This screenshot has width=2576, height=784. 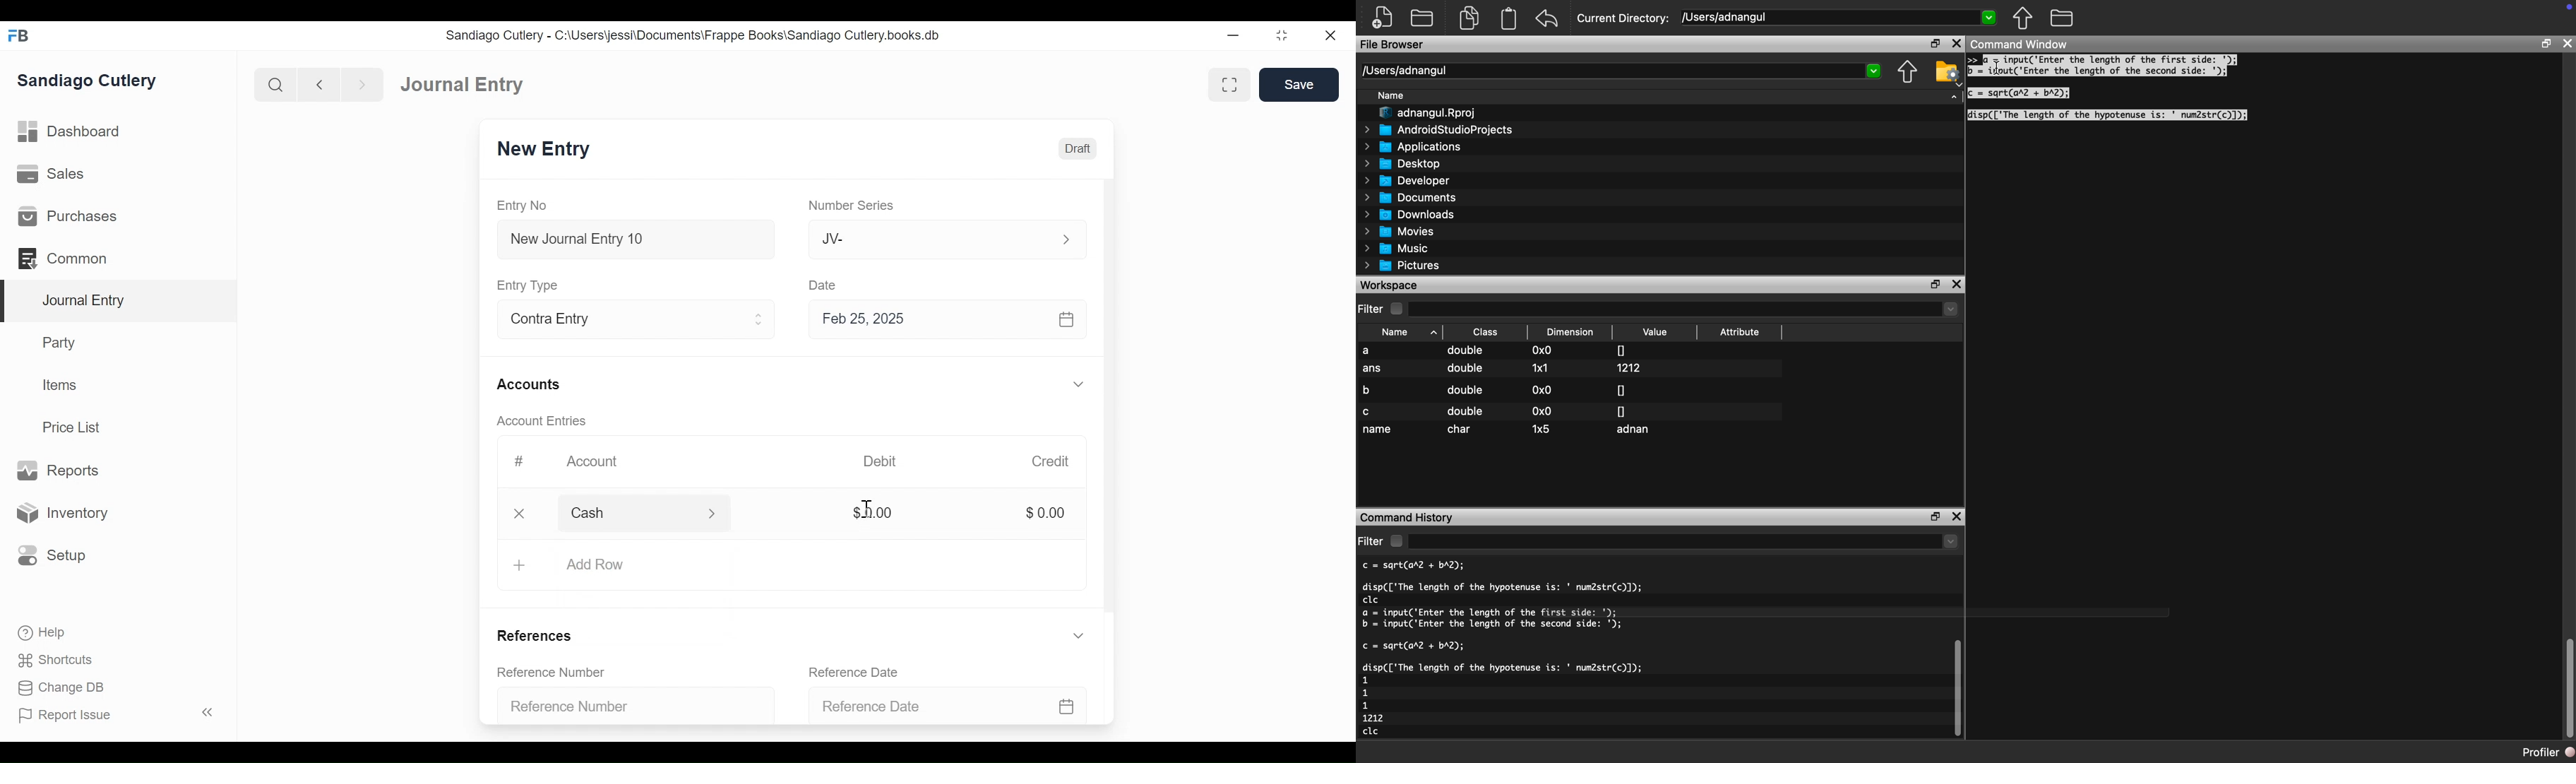 I want to click on Setup, so click(x=52, y=554).